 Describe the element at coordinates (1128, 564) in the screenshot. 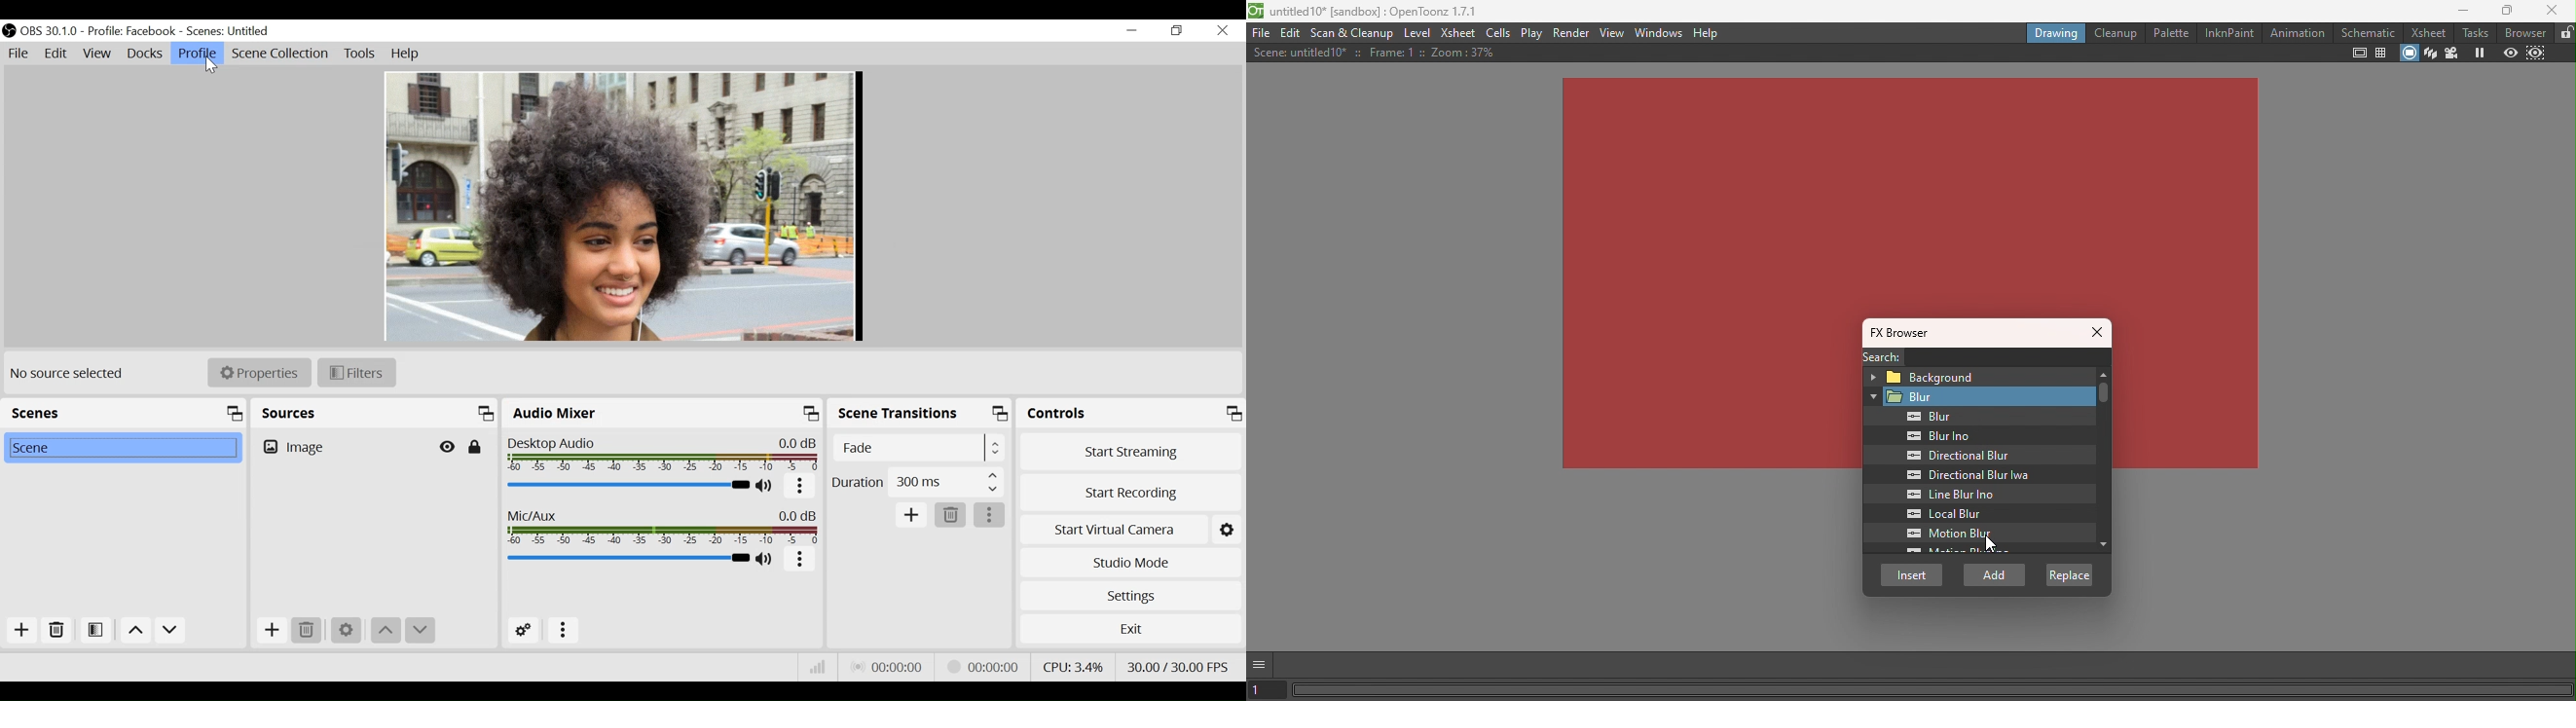

I see `Studio Mode` at that location.